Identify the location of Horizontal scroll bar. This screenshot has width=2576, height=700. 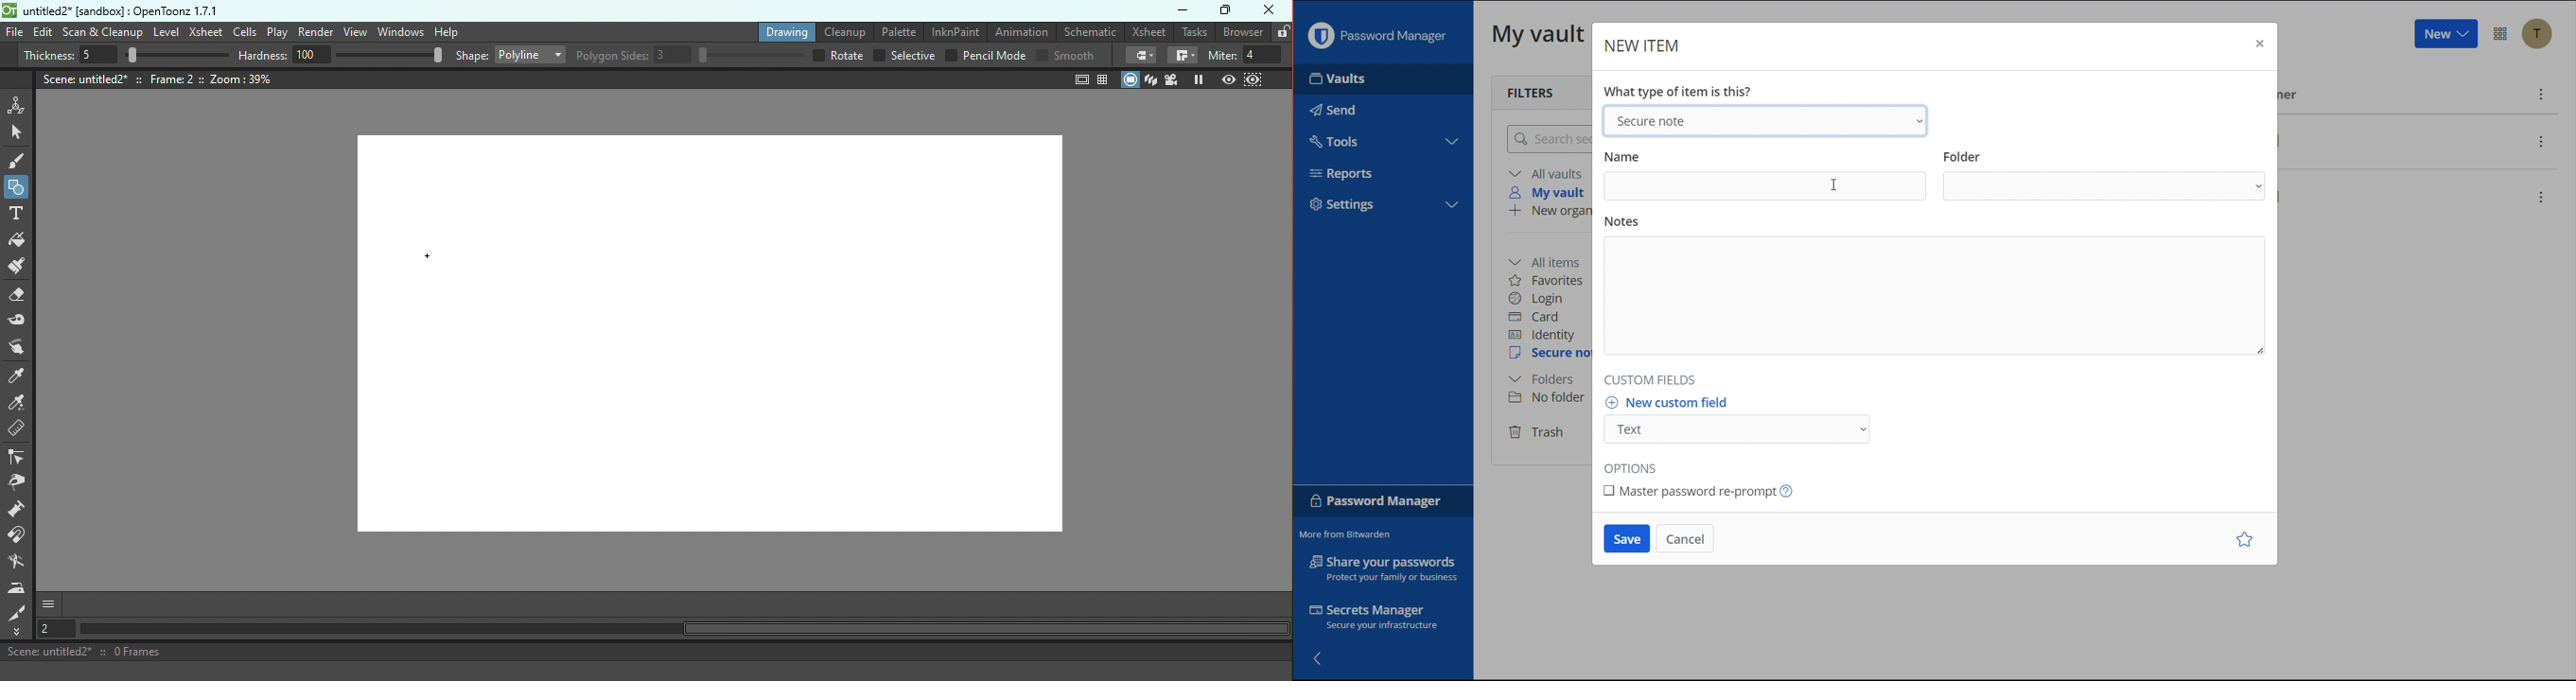
(683, 629).